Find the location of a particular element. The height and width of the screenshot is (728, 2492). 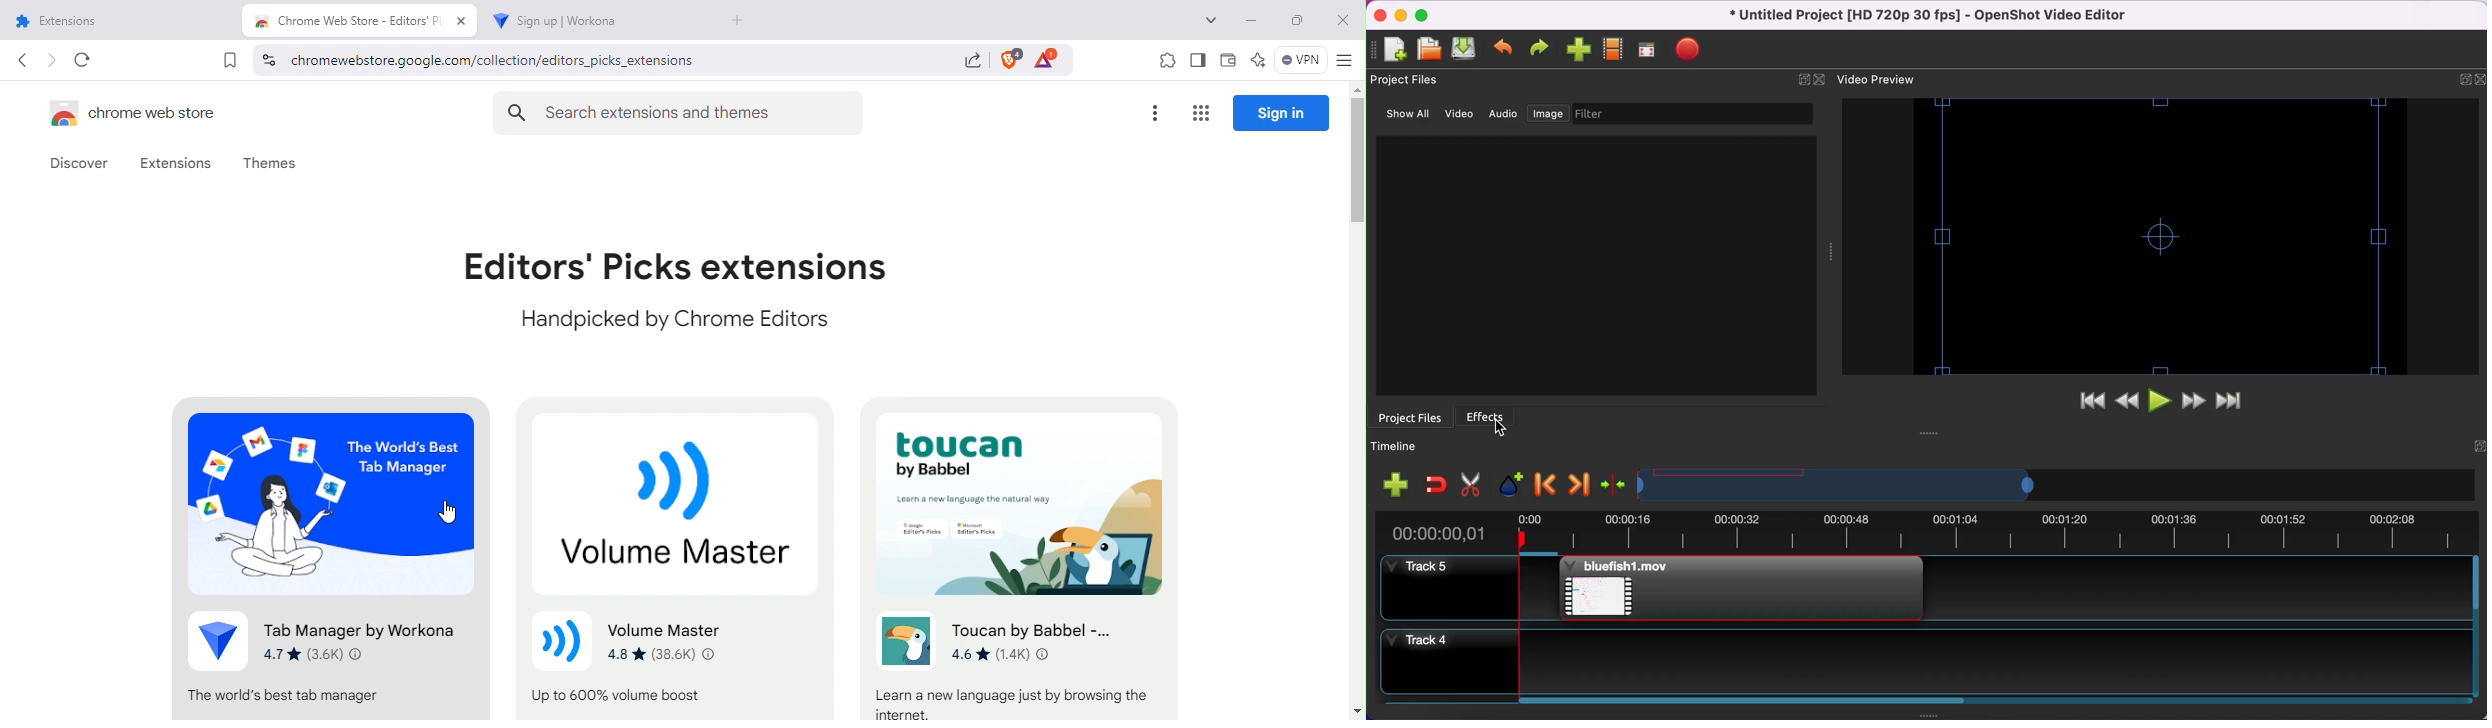

Discover is located at coordinates (81, 164).